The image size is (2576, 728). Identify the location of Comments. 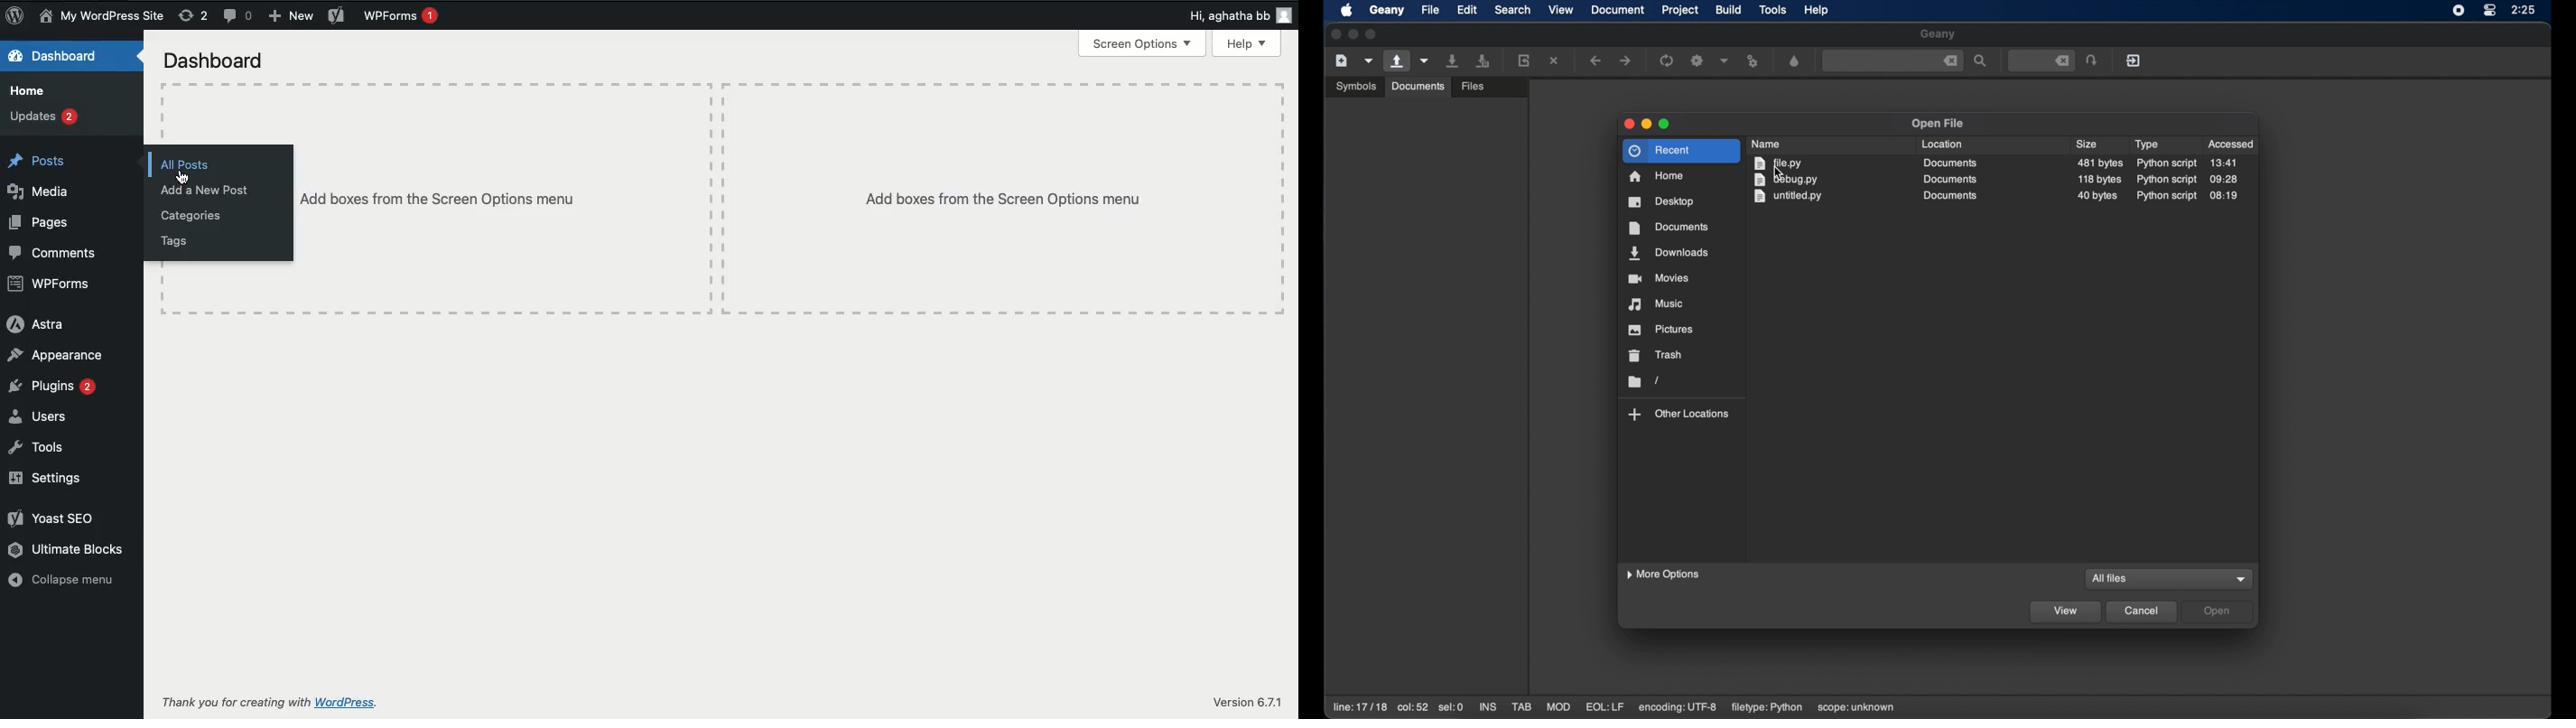
(57, 255).